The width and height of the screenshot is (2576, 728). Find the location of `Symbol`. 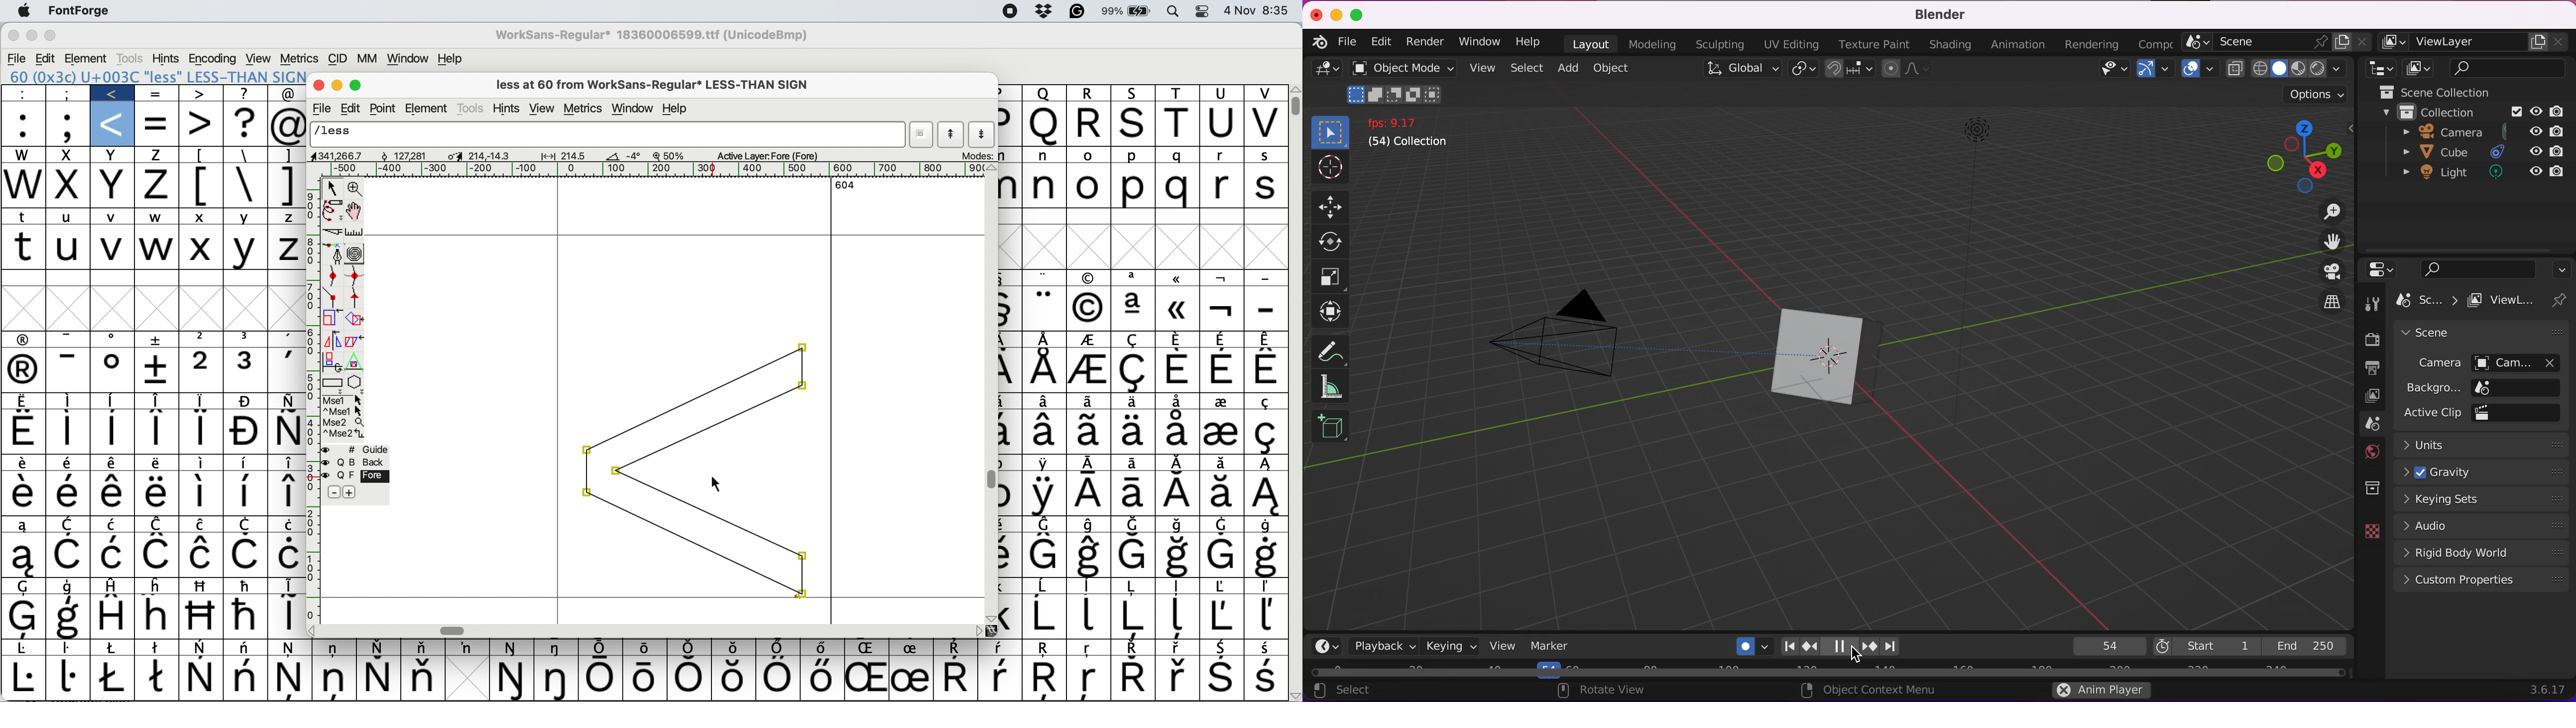

Symbol is located at coordinates (1134, 279).